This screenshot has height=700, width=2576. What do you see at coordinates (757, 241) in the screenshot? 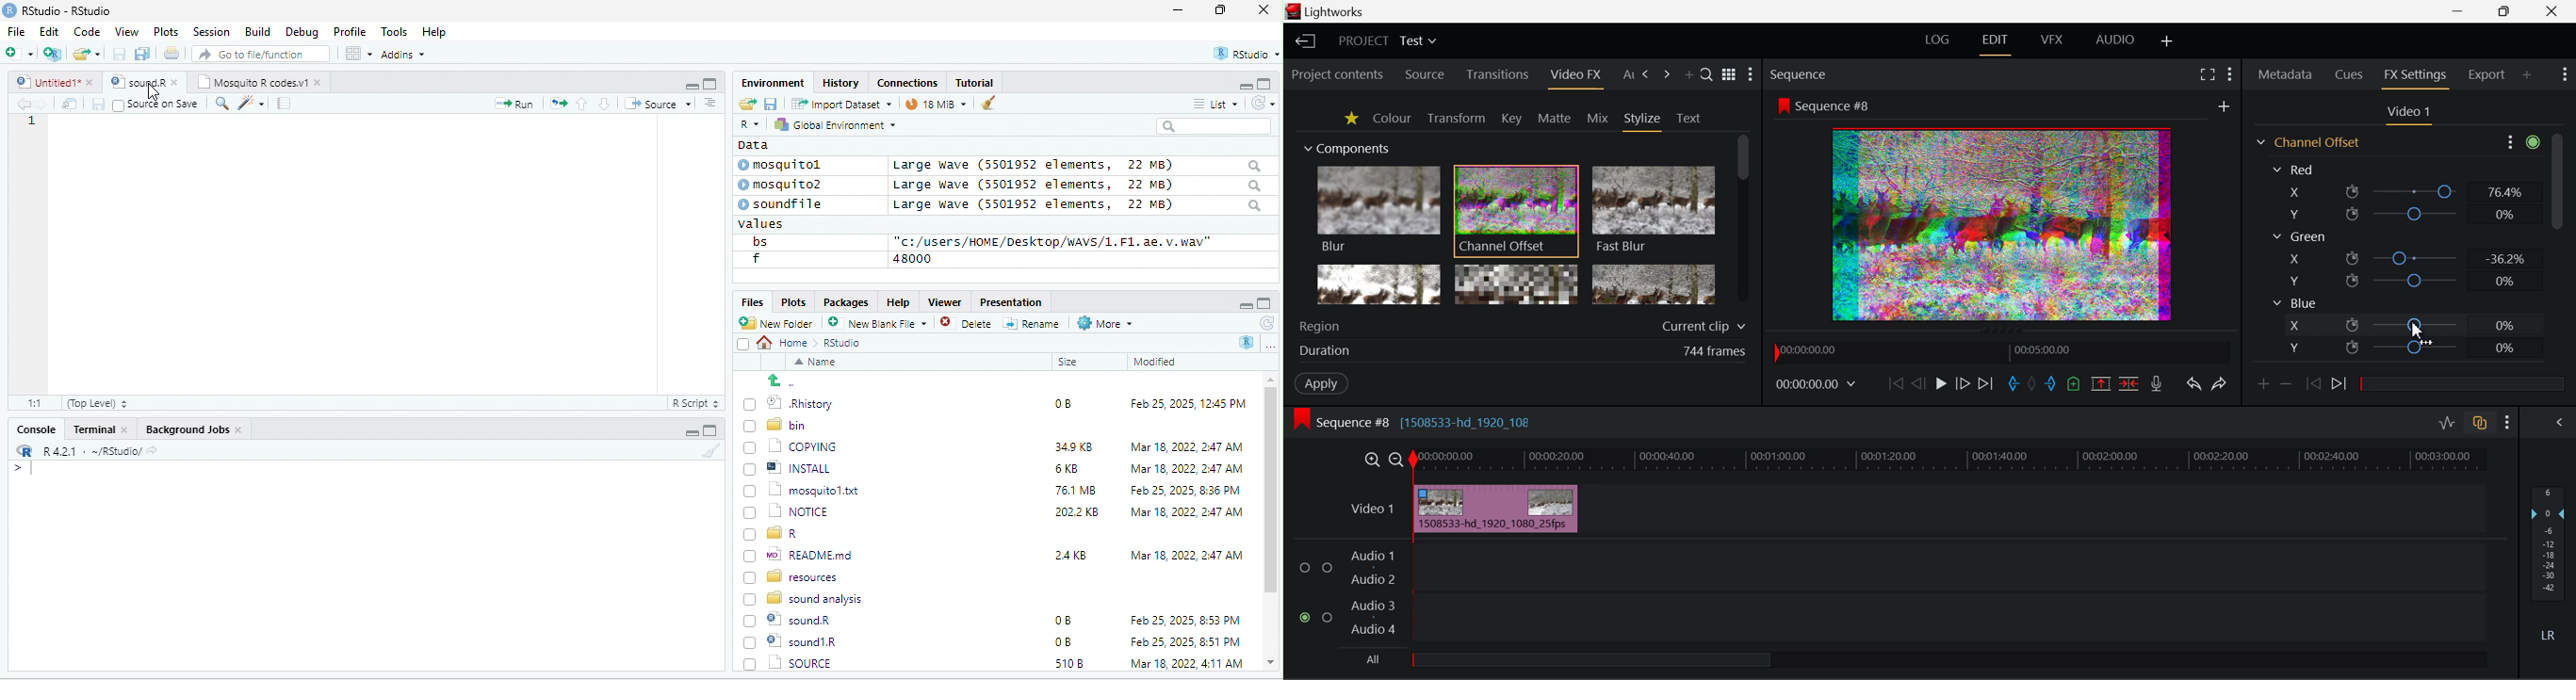
I see `bs` at bounding box center [757, 241].